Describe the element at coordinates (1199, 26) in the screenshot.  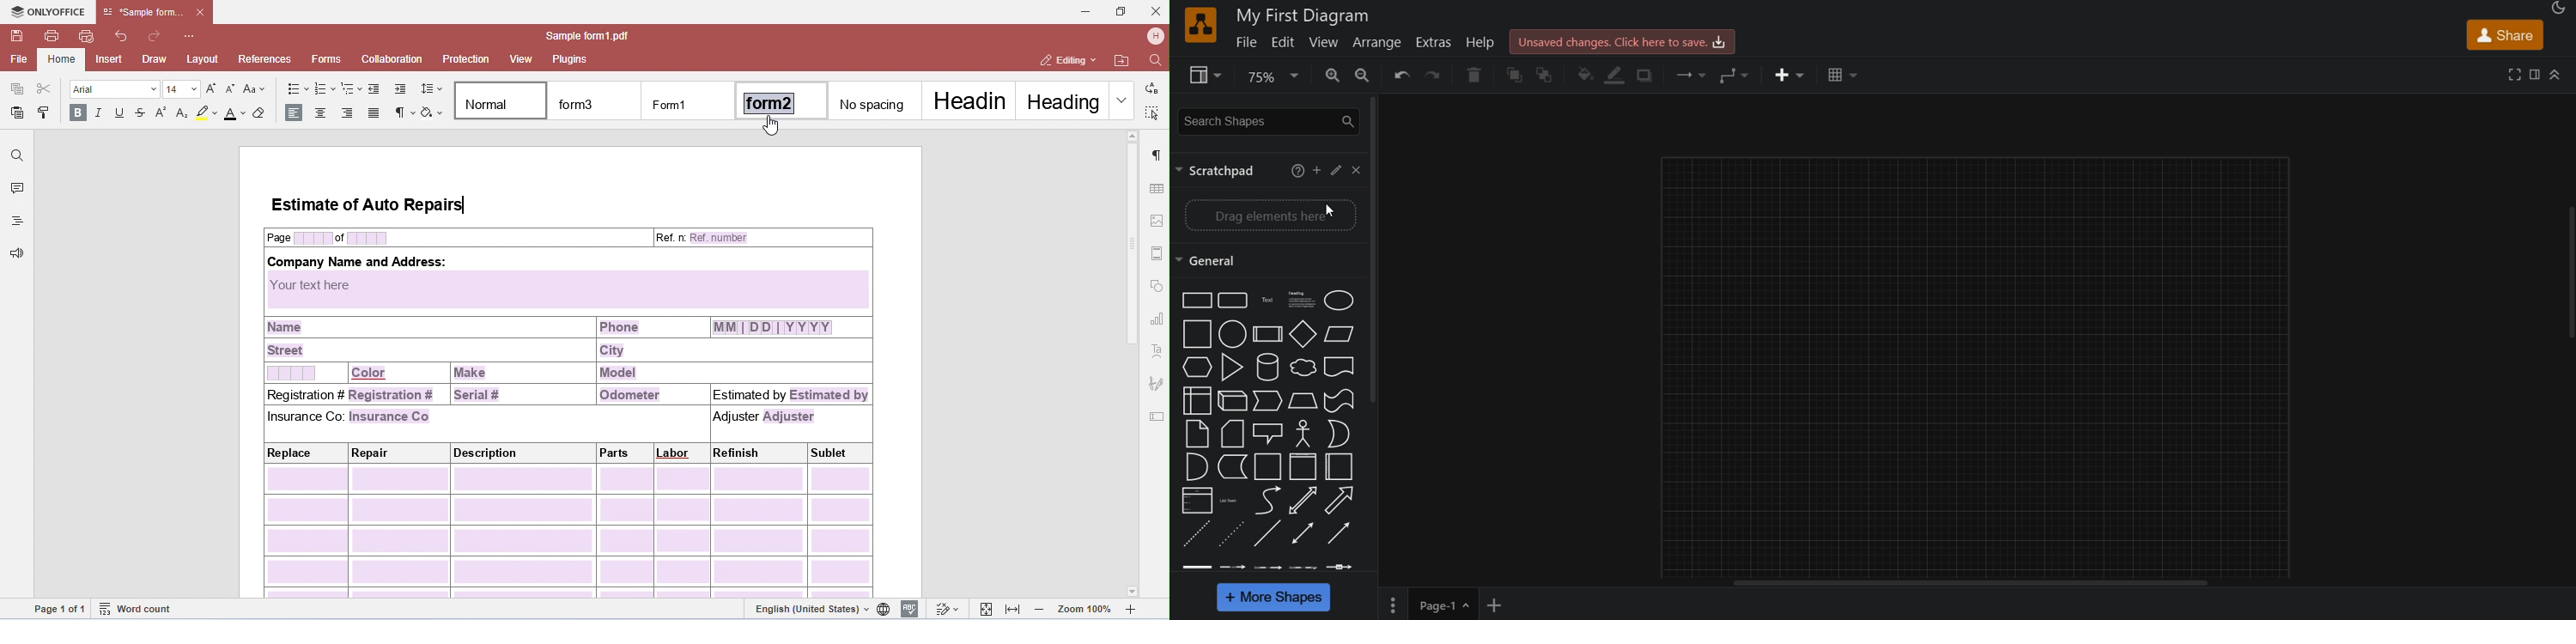
I see `logo` at that location.